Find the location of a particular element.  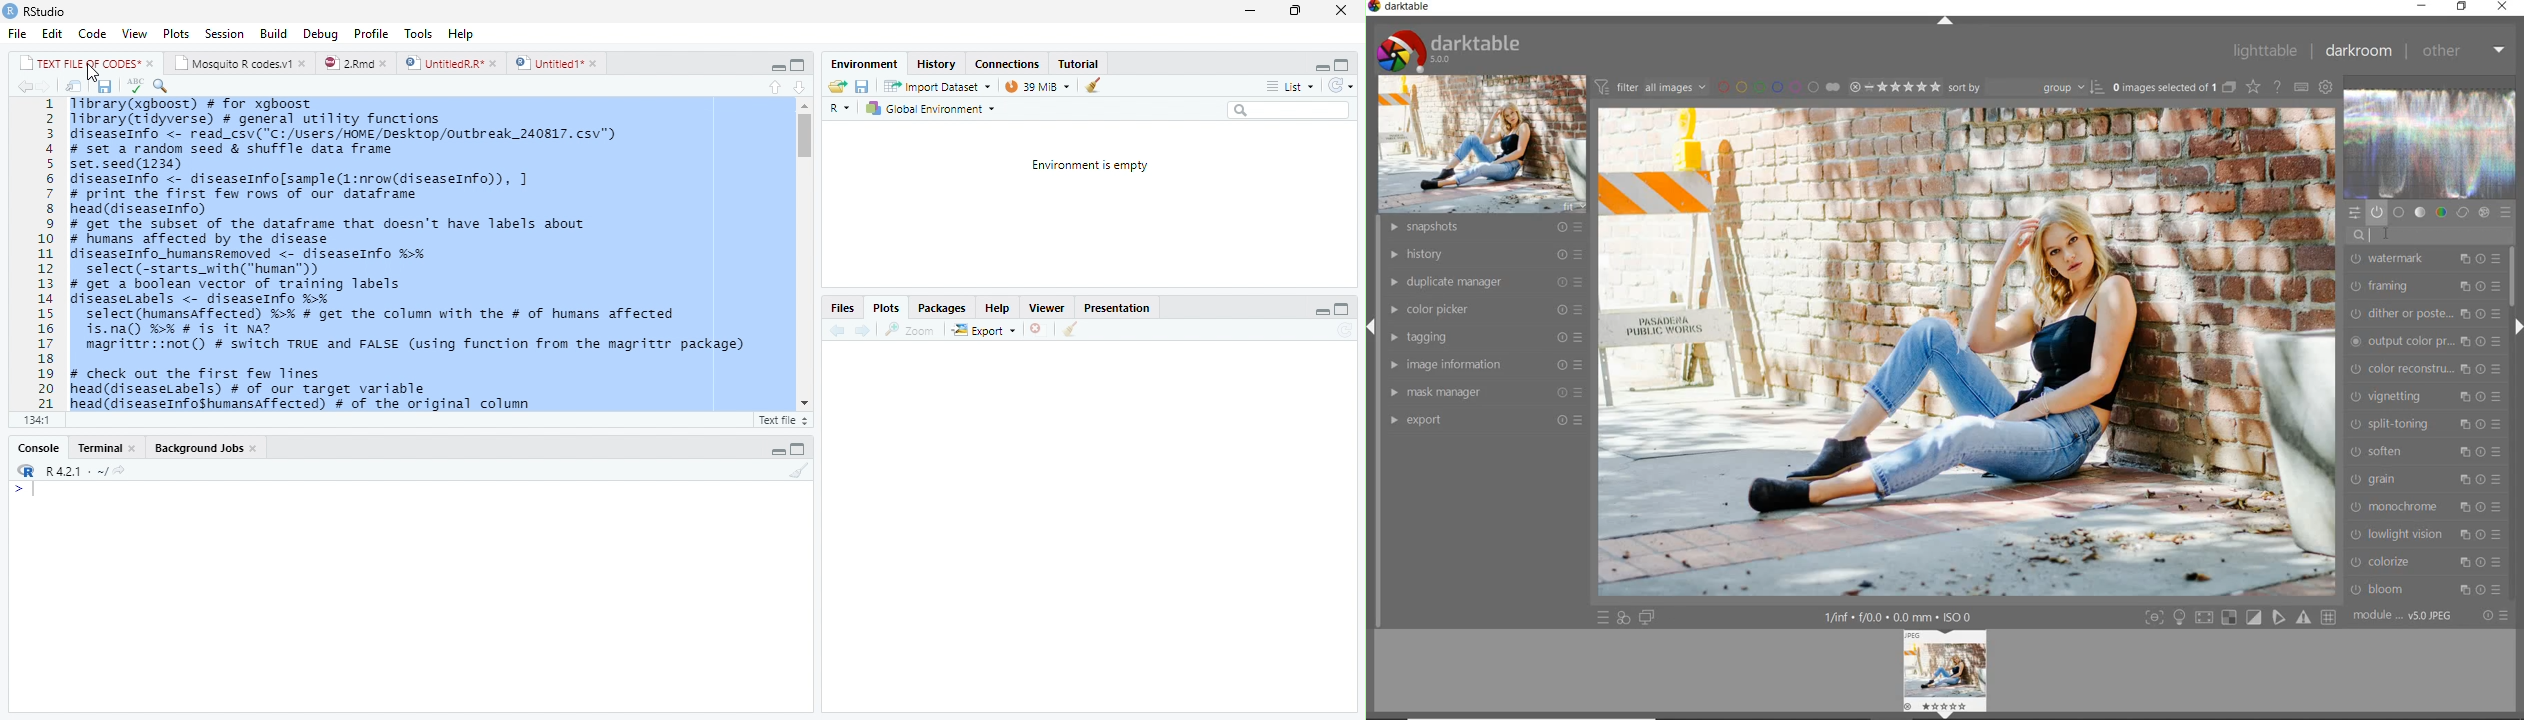

List is located at coordinates (1289, 85).